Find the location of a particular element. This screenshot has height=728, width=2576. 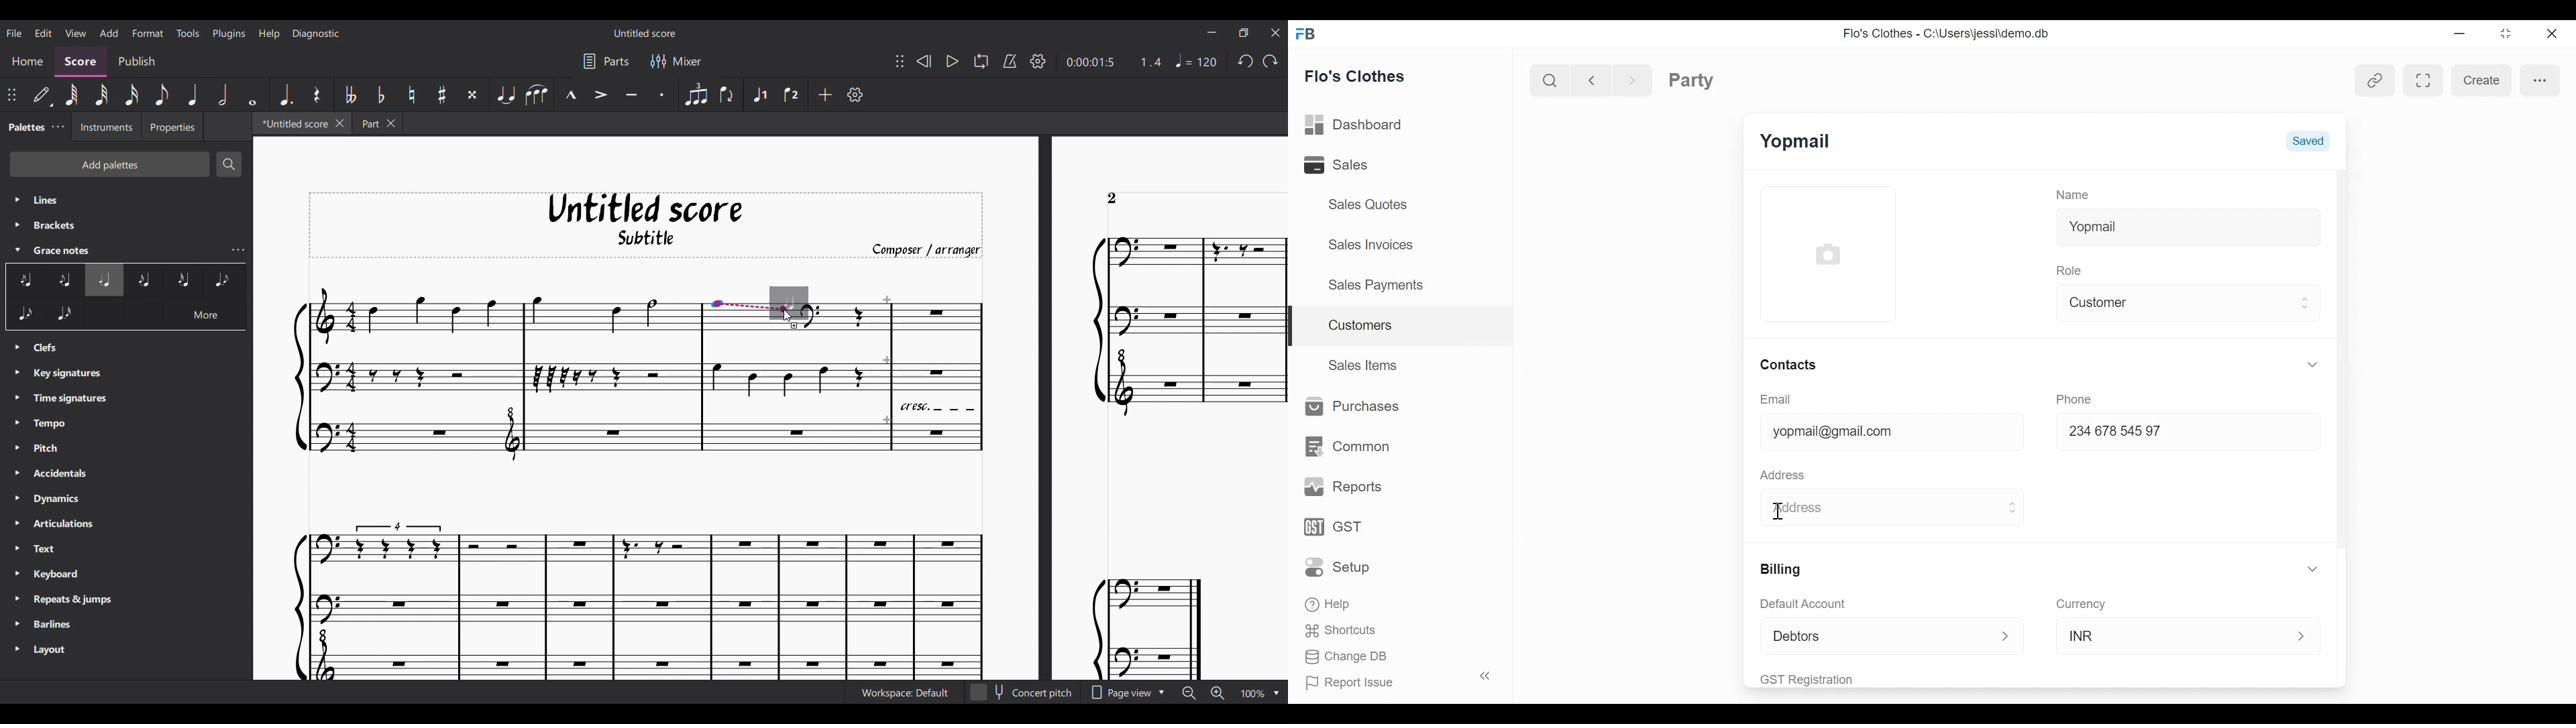

Sales is located at coordinates (1354, 164).